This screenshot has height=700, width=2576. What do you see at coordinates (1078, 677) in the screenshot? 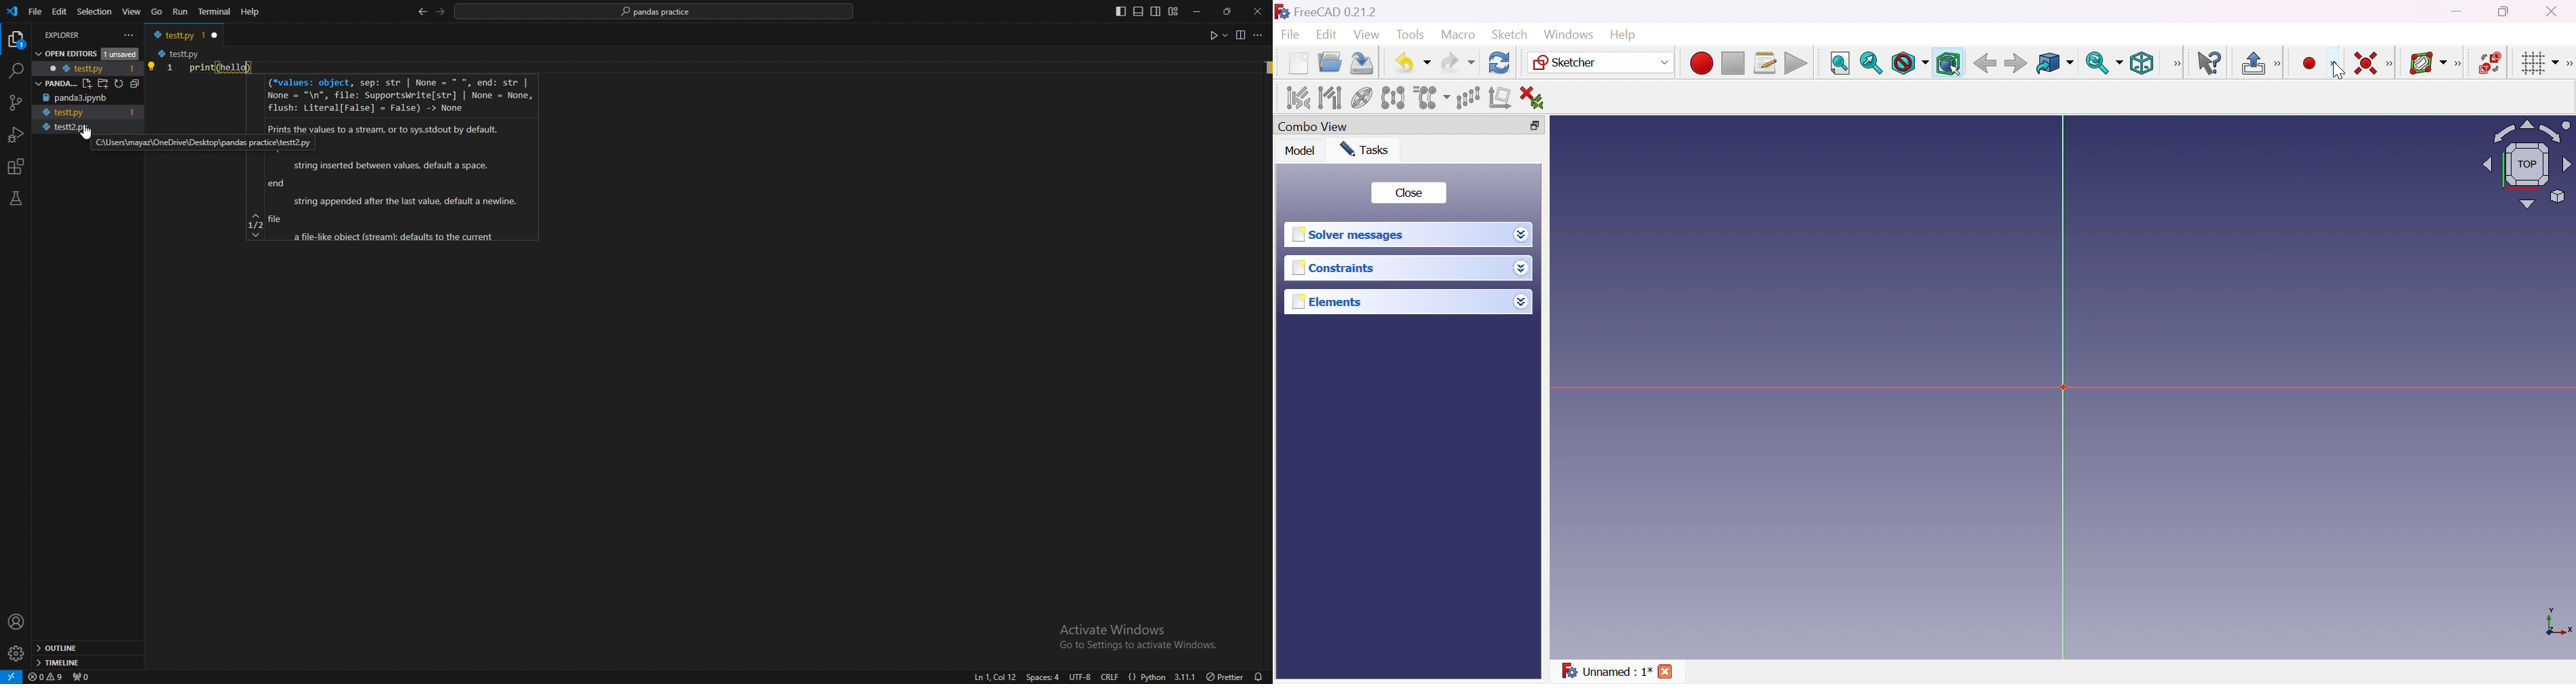
I see `utf-8` at bounding box center [1078, 677].